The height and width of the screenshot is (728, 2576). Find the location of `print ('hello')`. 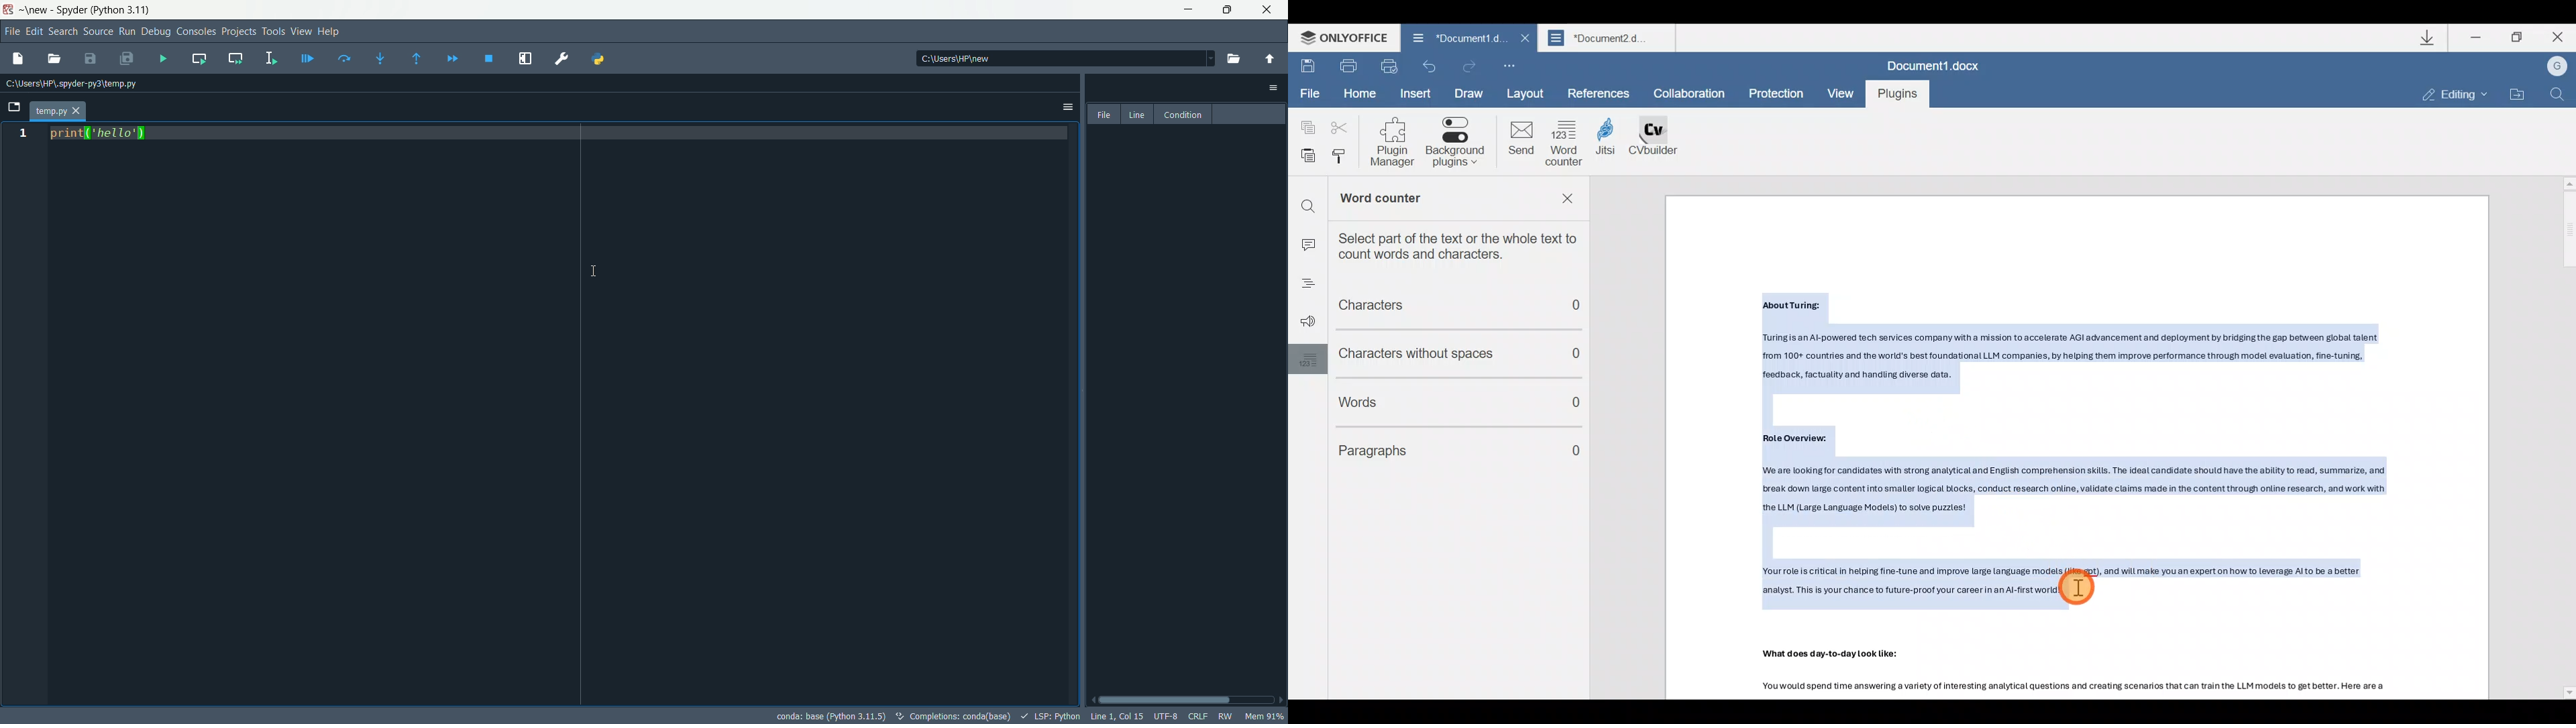

print ('hello') is located at coordinates (102, 133).